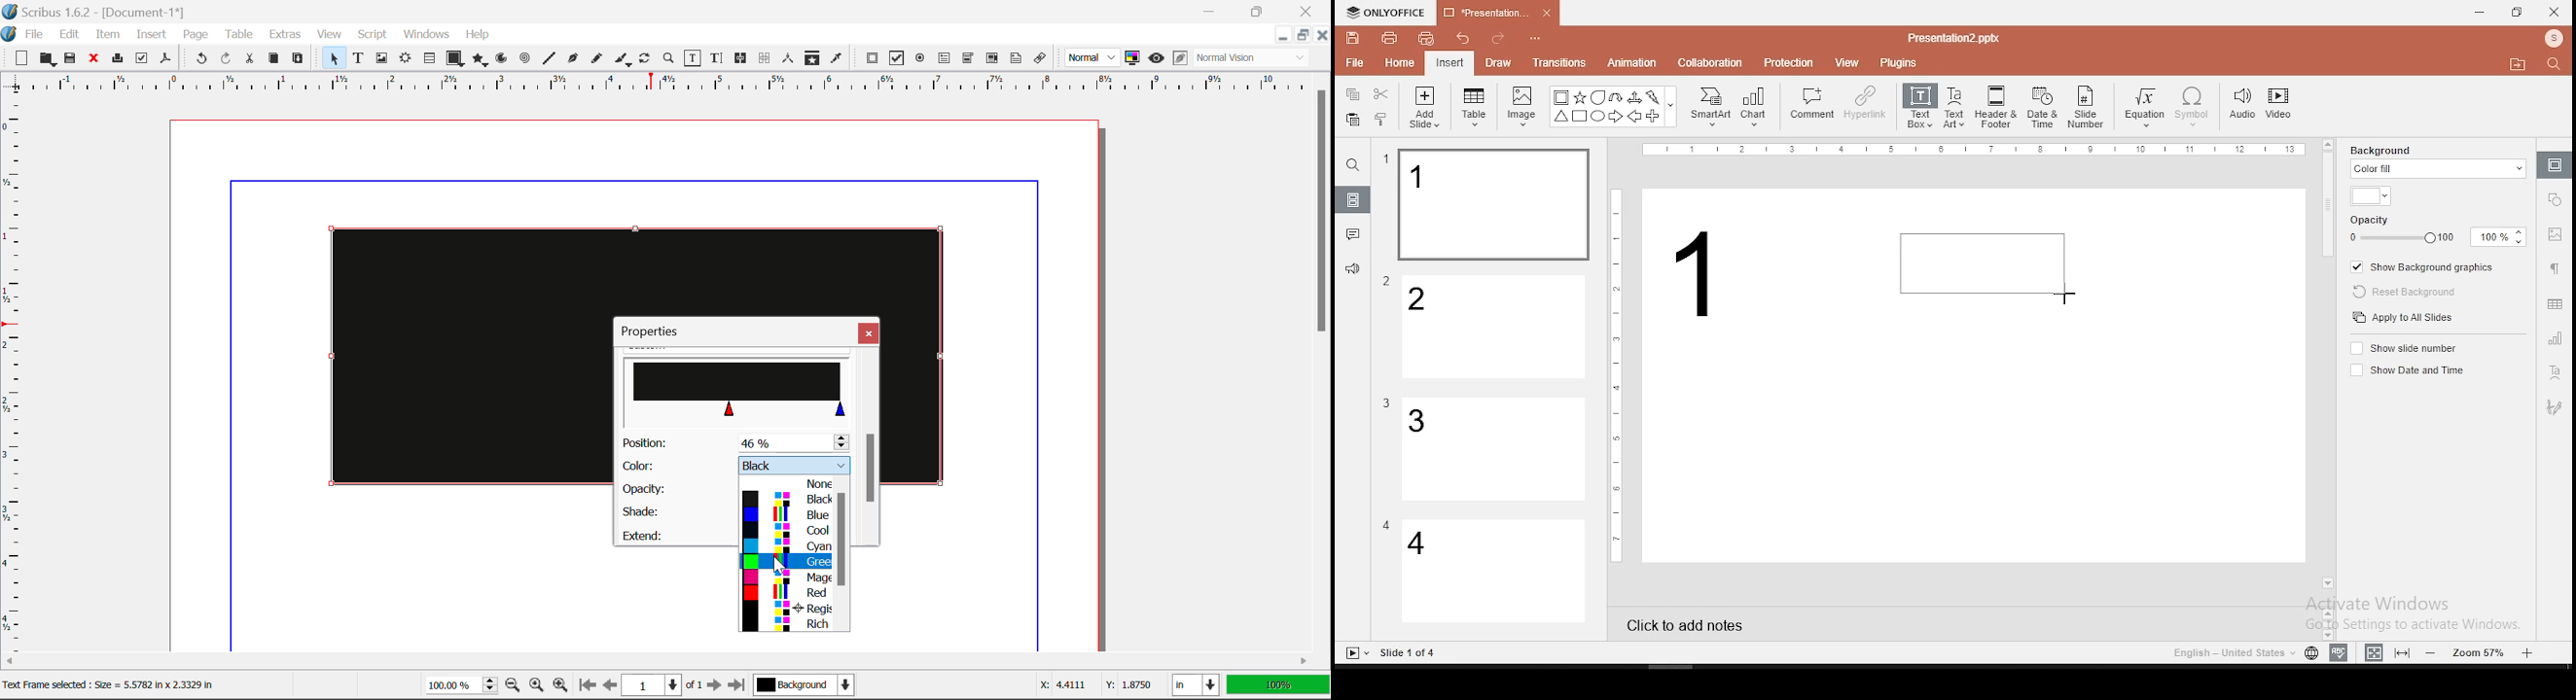 The image size is (2576, 700). Describe the element at coordinates (1499, 62) in the screenshot. I see `draw` at that location.